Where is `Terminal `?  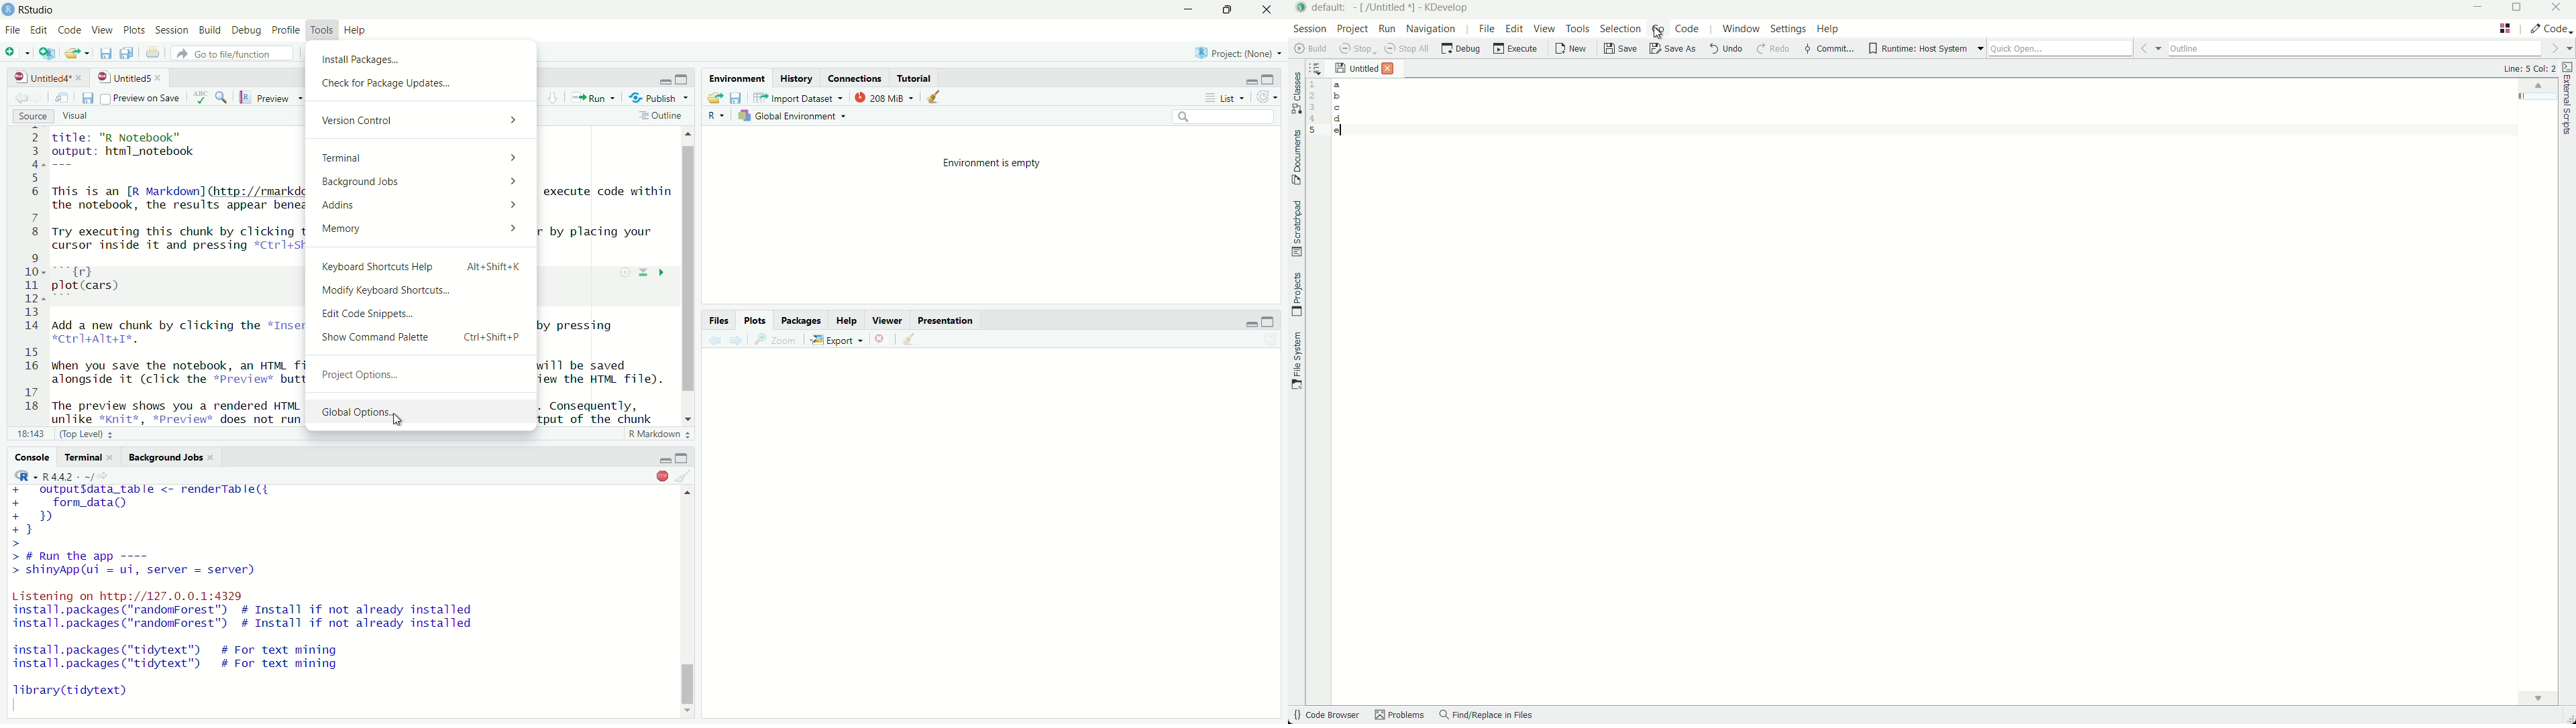
Terminal  is located at coordinates (416, 158).